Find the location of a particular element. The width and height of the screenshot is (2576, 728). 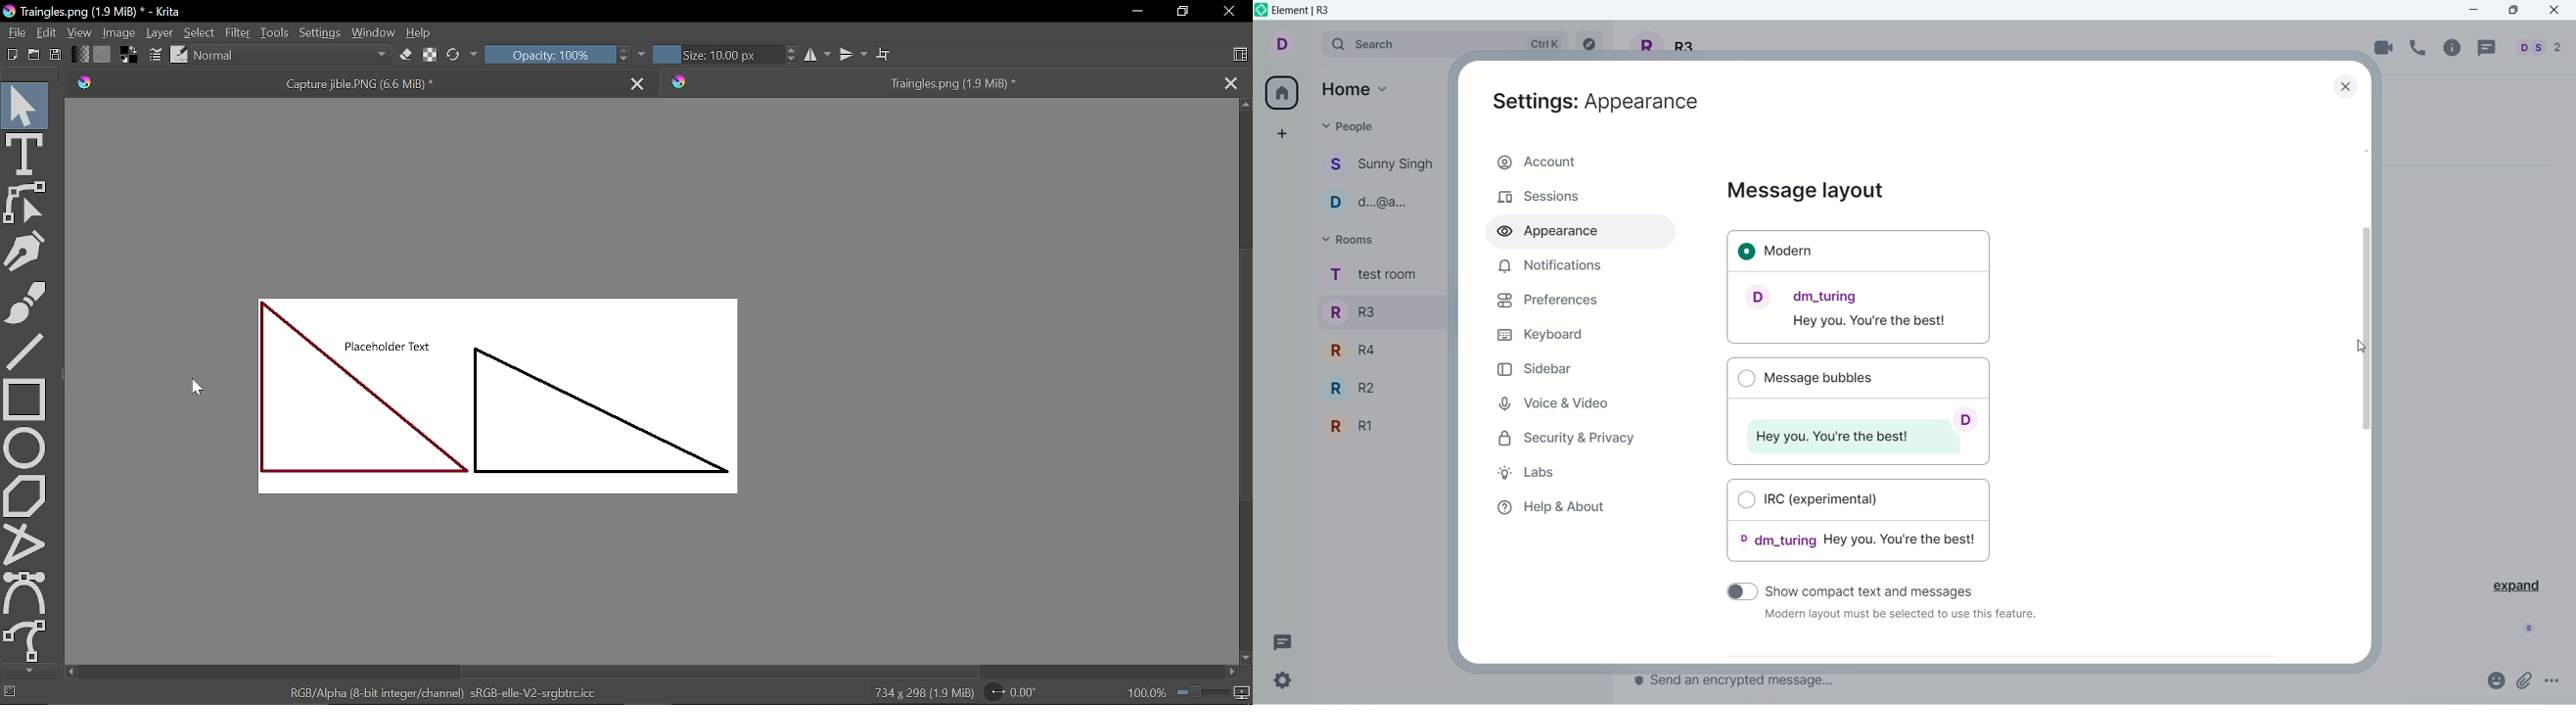

Close other tab is located at coordinates (1230, 82).